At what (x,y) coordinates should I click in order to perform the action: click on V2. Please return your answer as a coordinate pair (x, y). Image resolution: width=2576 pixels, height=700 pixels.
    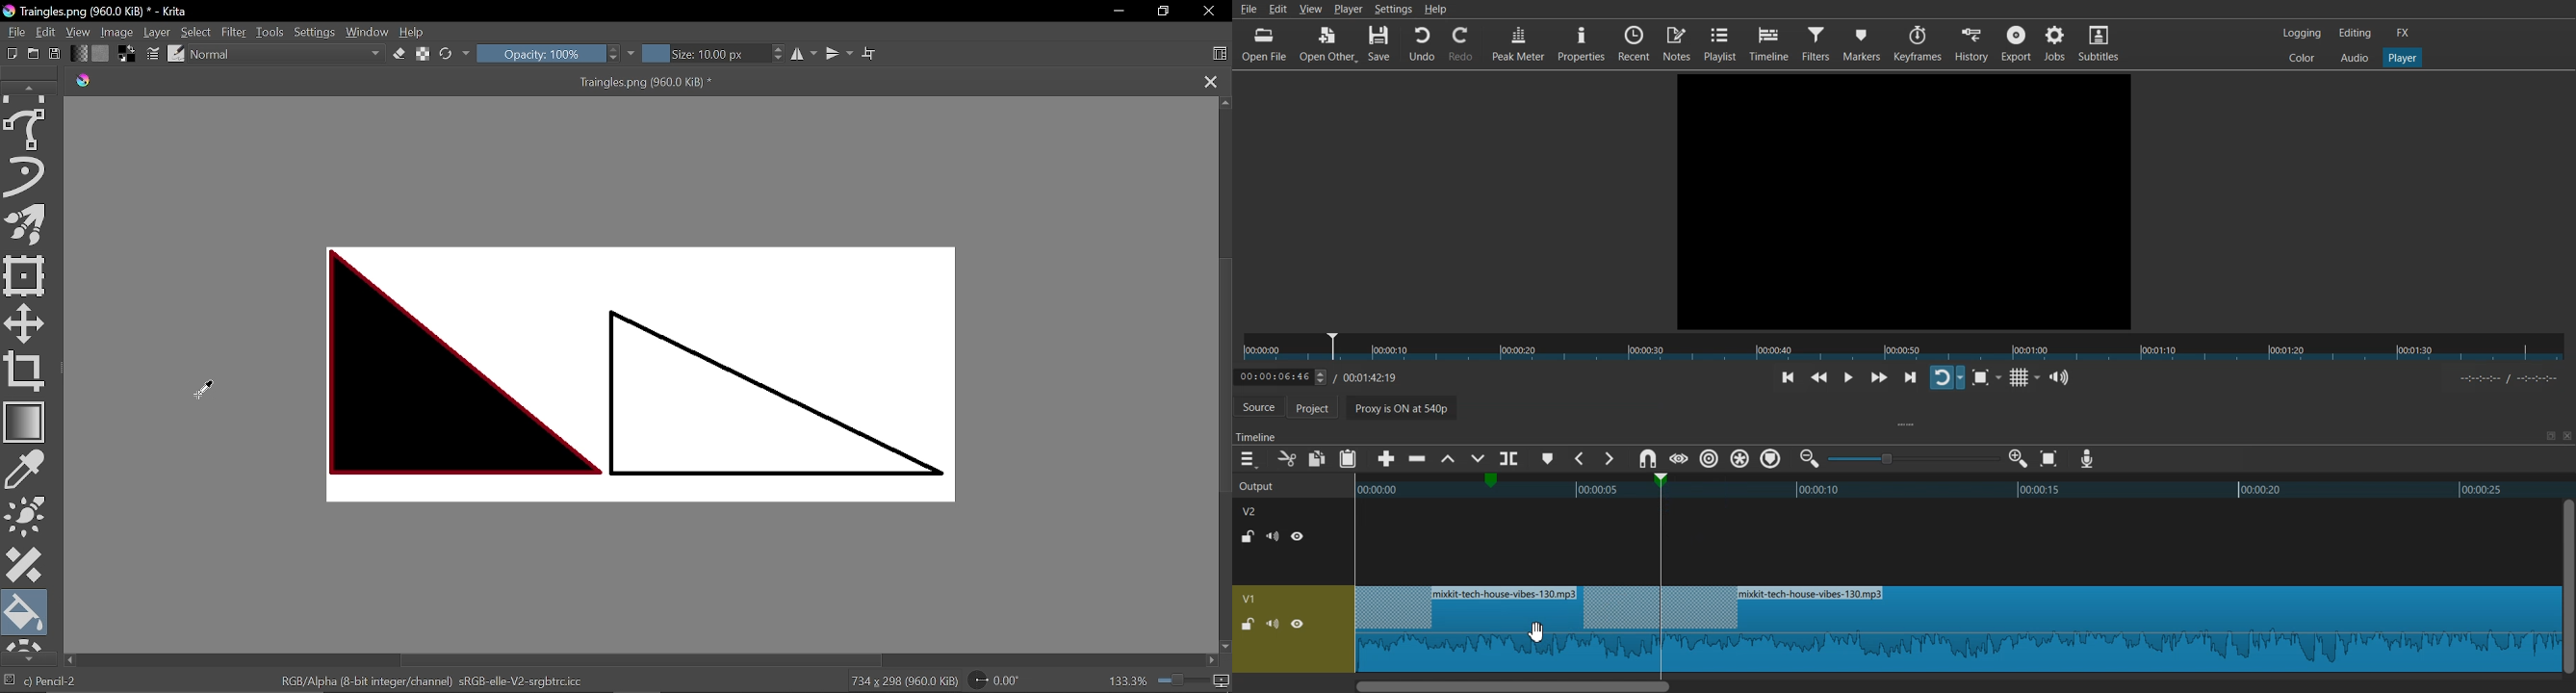
    Looking at the image, I should click on (1257, 510).